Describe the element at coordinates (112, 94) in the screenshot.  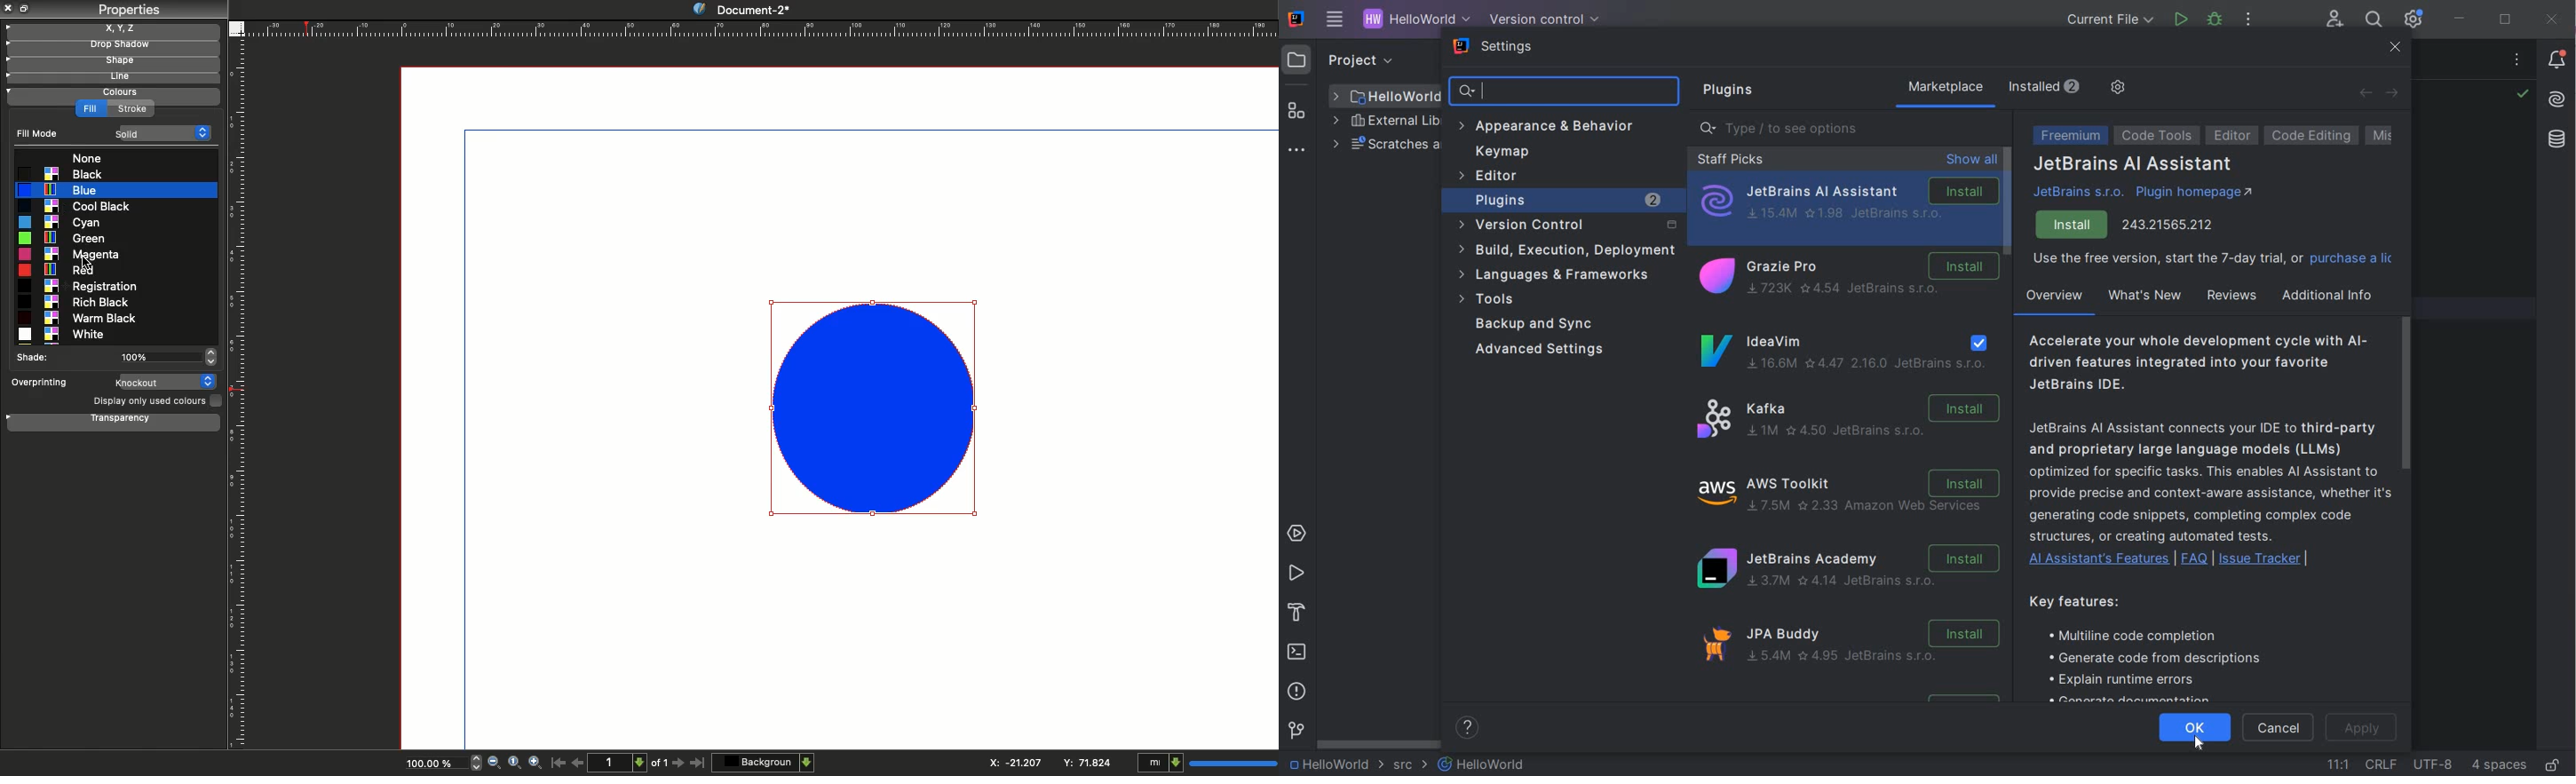
I see `Colors` at that location.